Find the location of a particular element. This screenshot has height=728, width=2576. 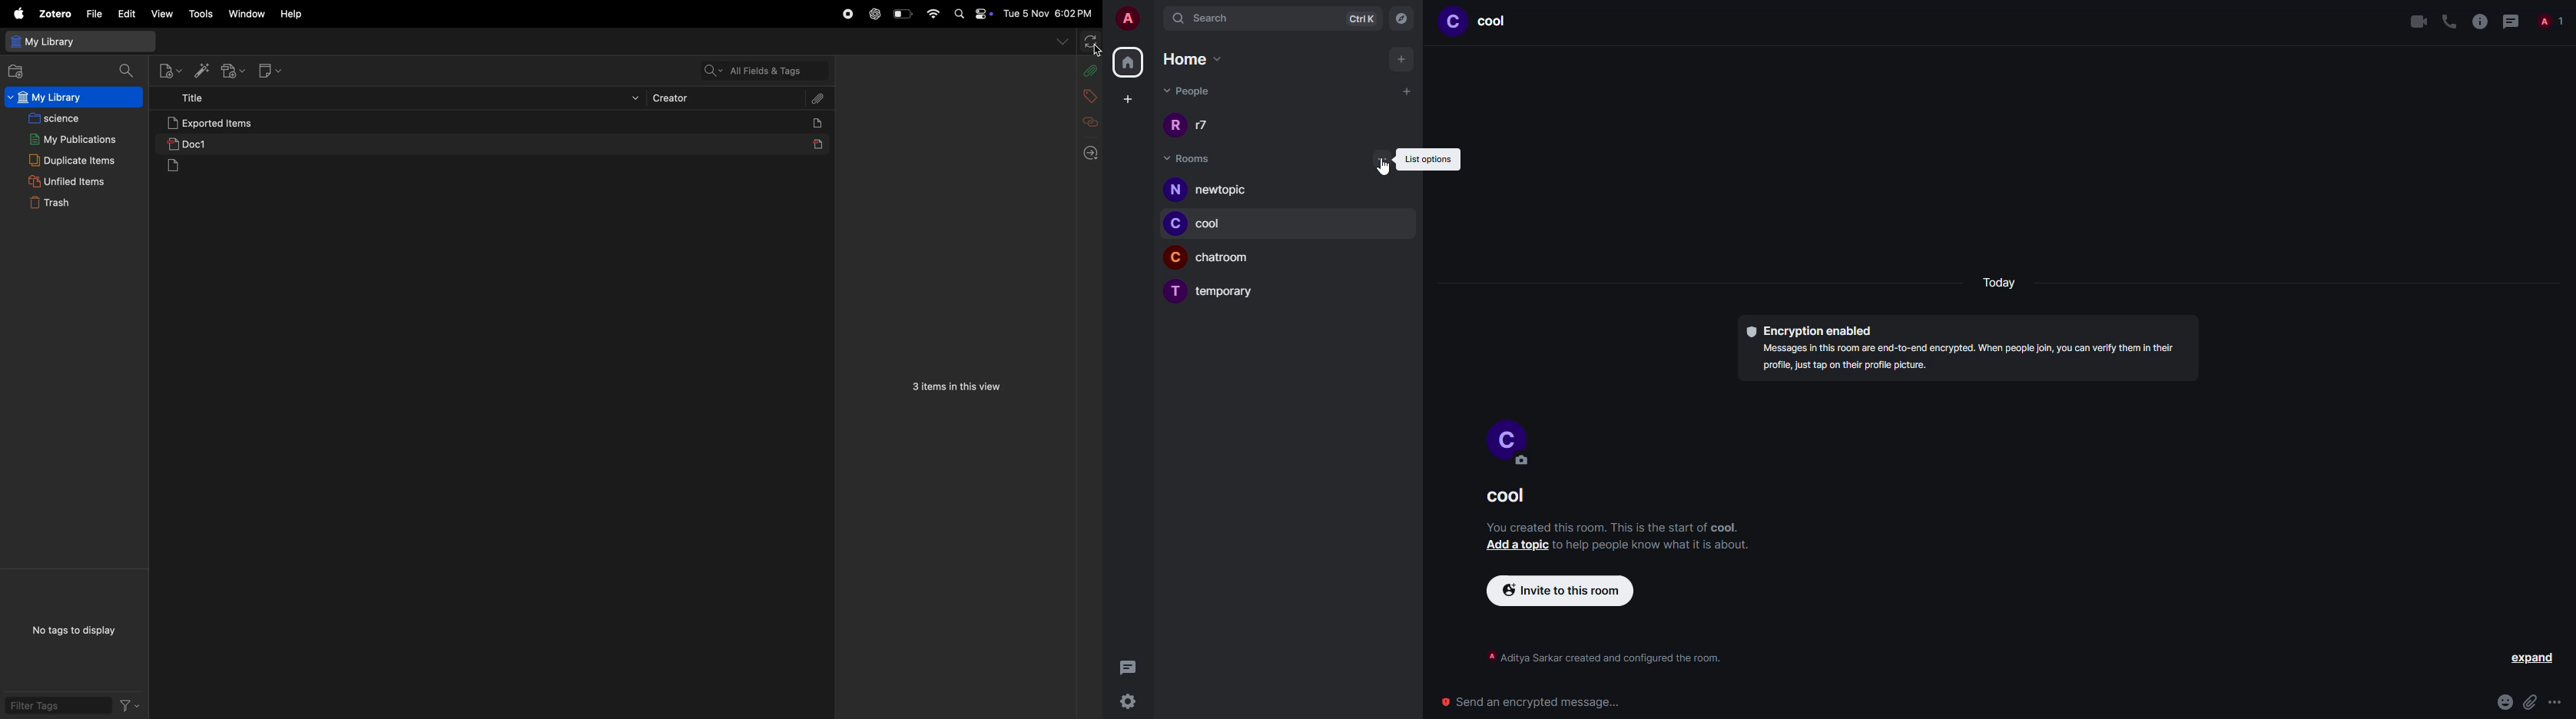

sync is located at coordinates (1091, 41).